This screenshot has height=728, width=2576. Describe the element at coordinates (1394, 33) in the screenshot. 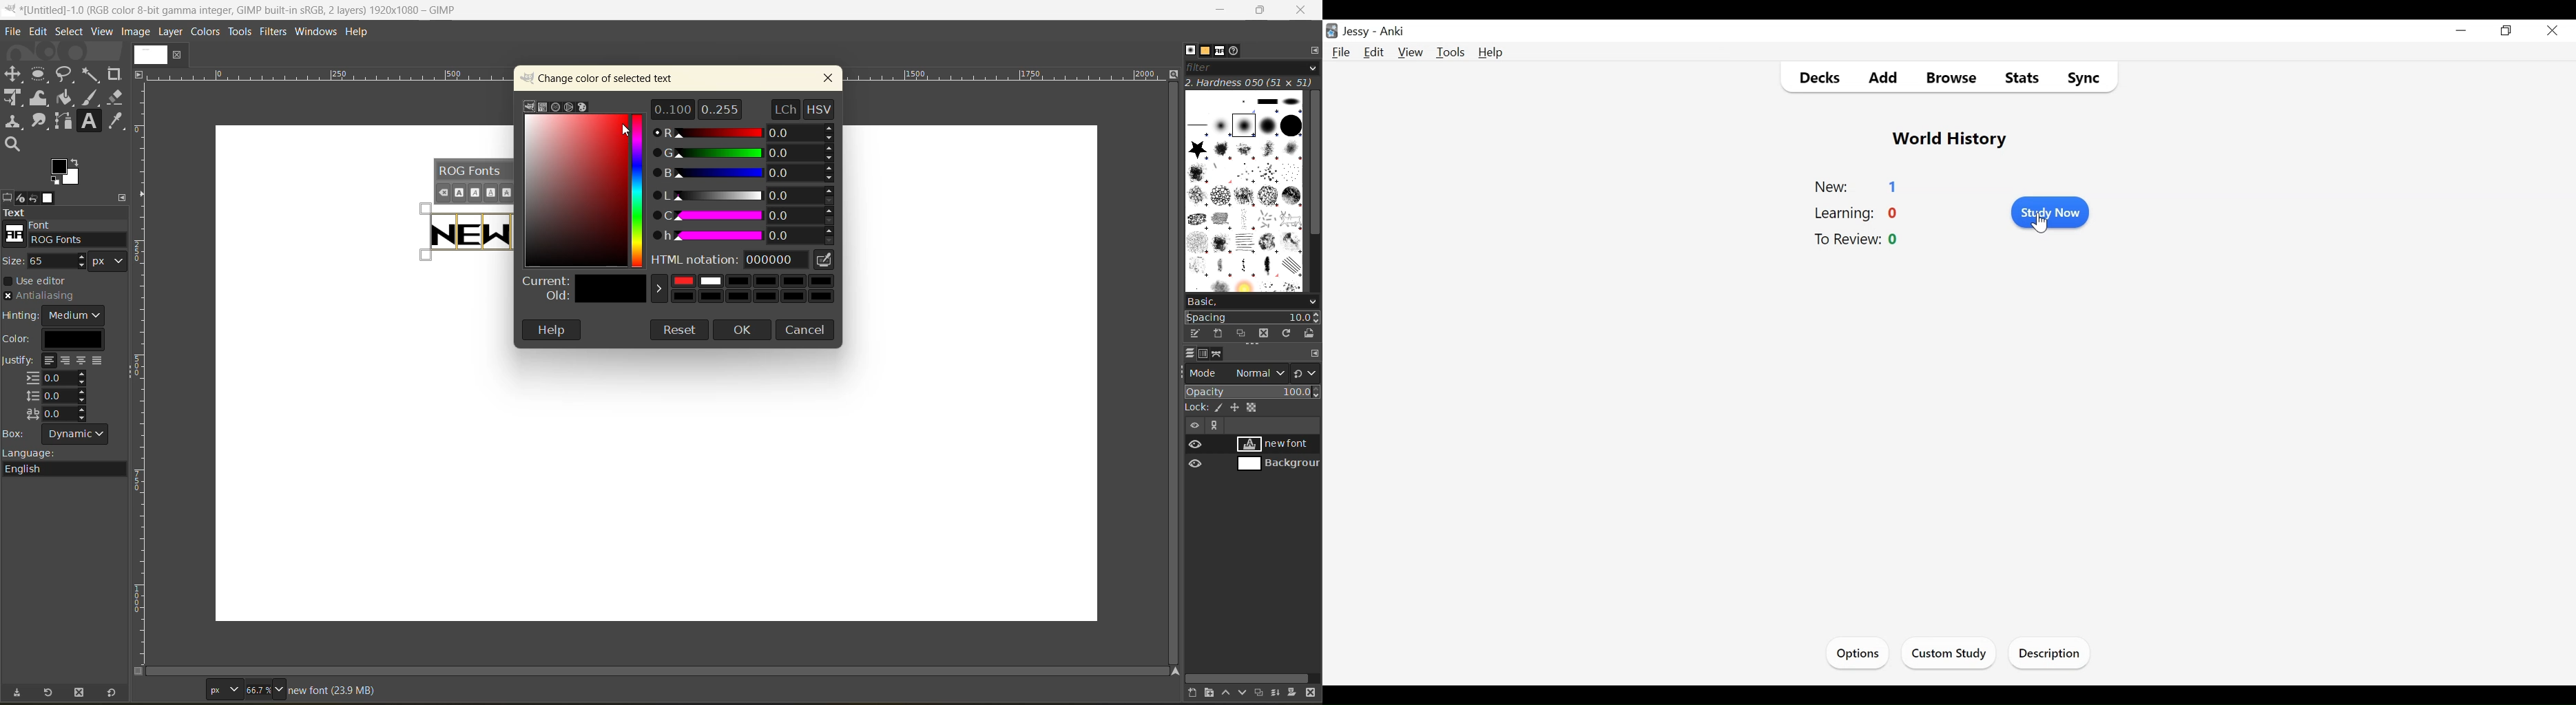

I see `Anki` at that location.